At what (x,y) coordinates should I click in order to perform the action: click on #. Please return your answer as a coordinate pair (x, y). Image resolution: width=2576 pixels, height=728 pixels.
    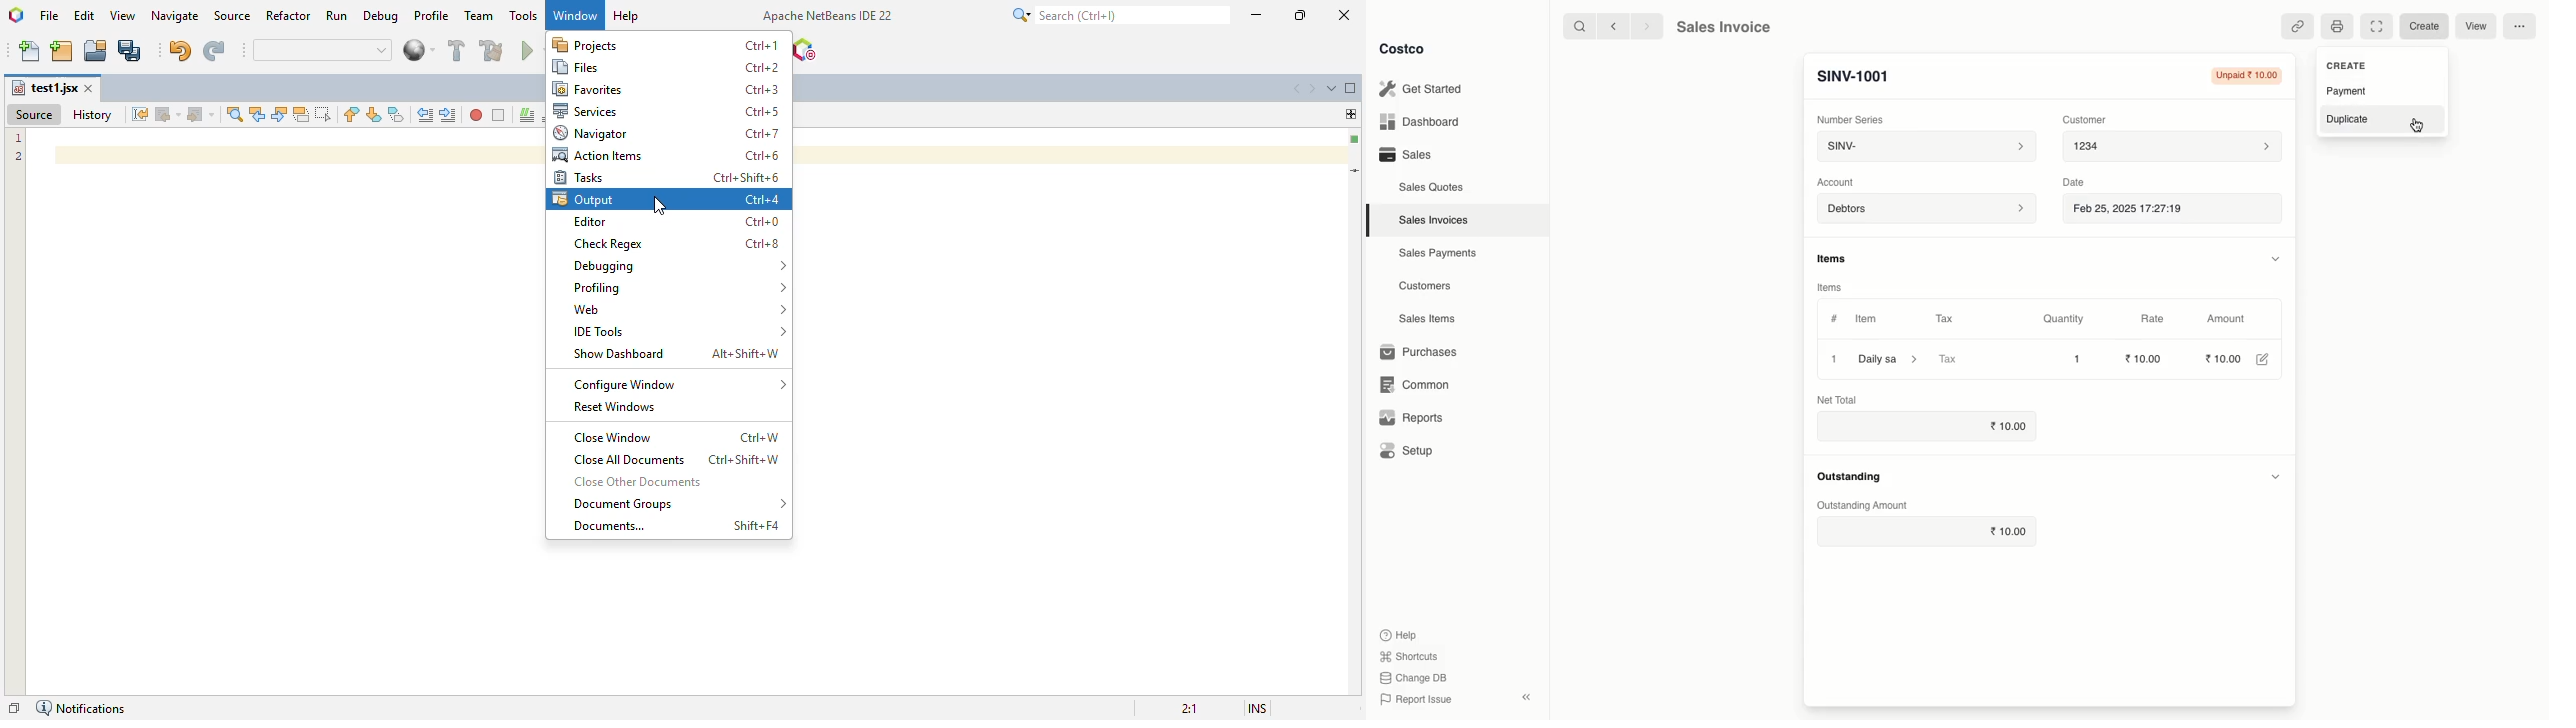
    Looking at the image, I should click on (1834, 319).